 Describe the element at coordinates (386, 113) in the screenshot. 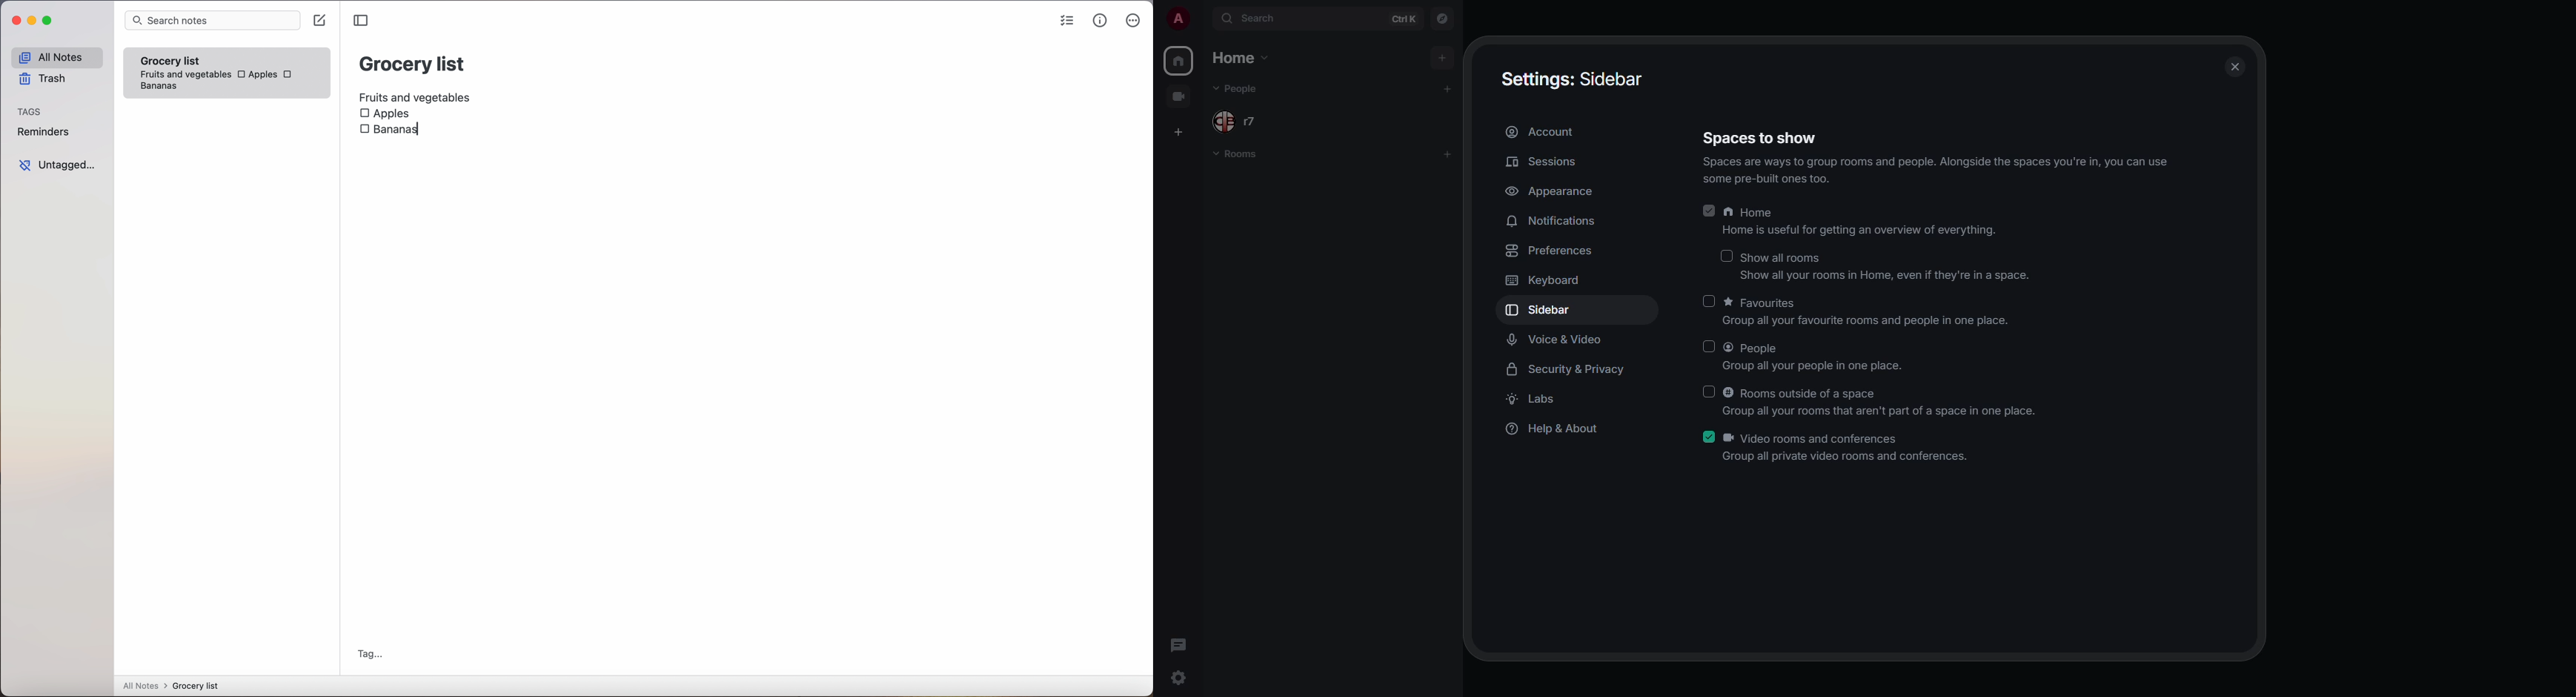

I see `Apples checkbox` at that location.